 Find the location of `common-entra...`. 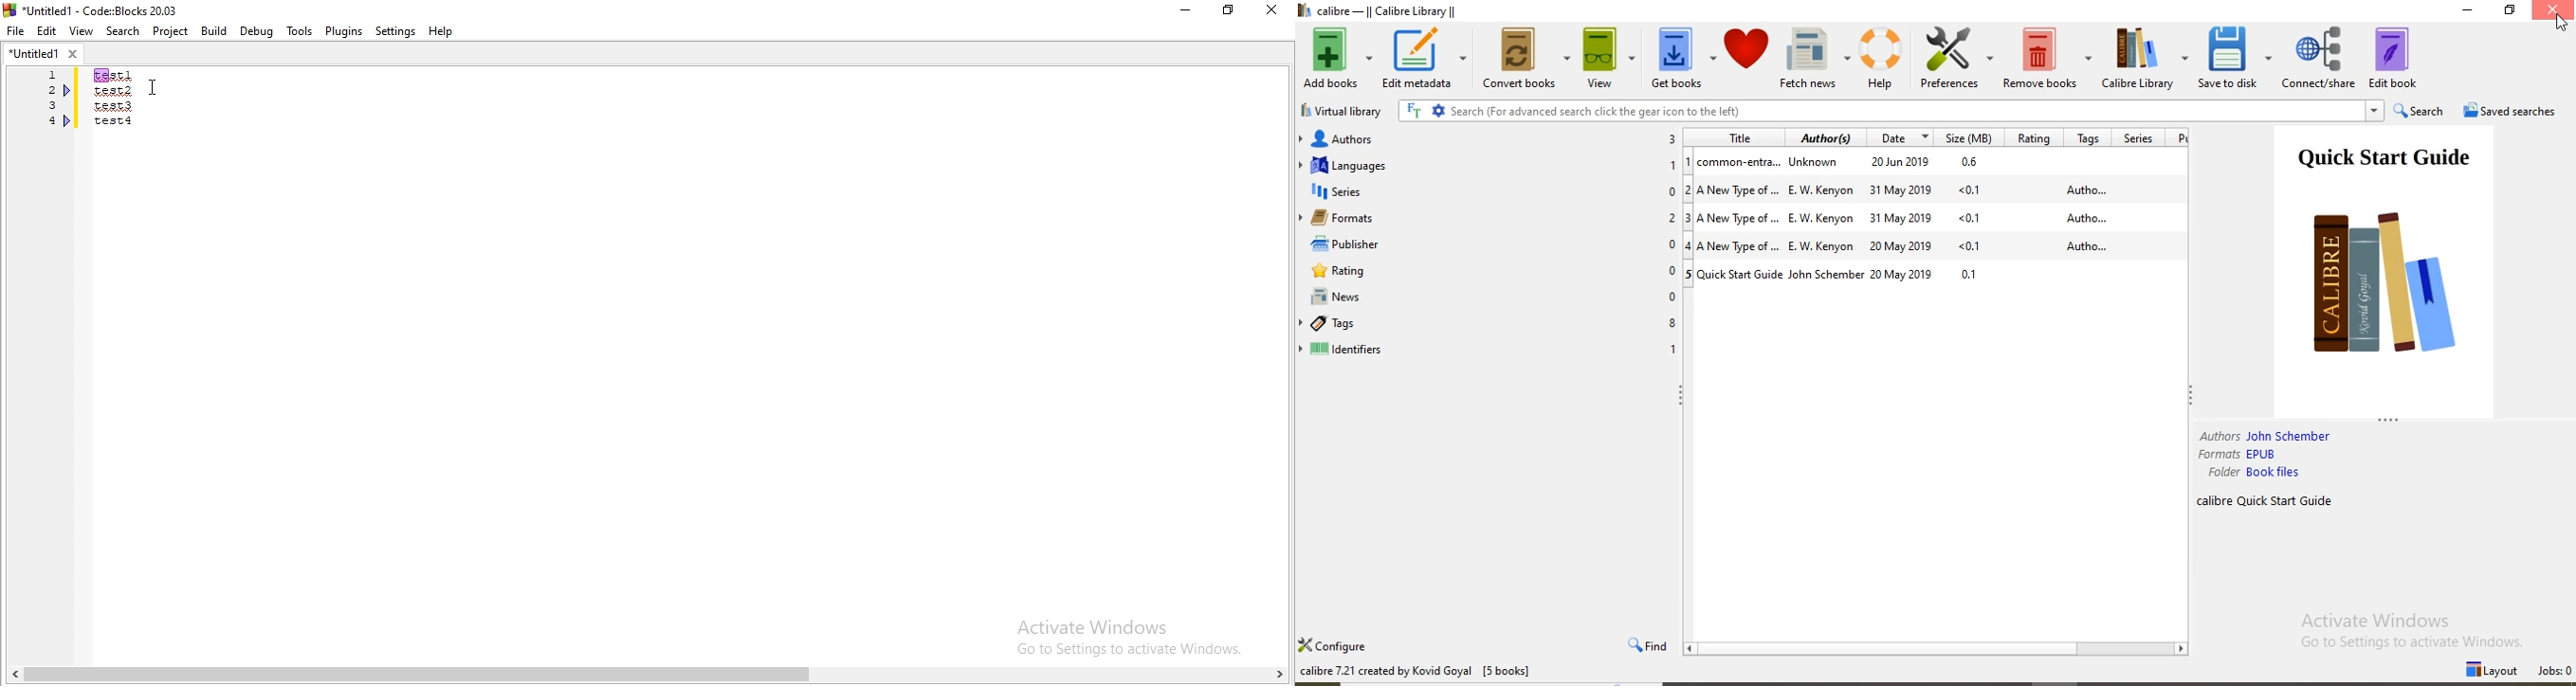

common-entra... is located at coordinates (1740, 162).